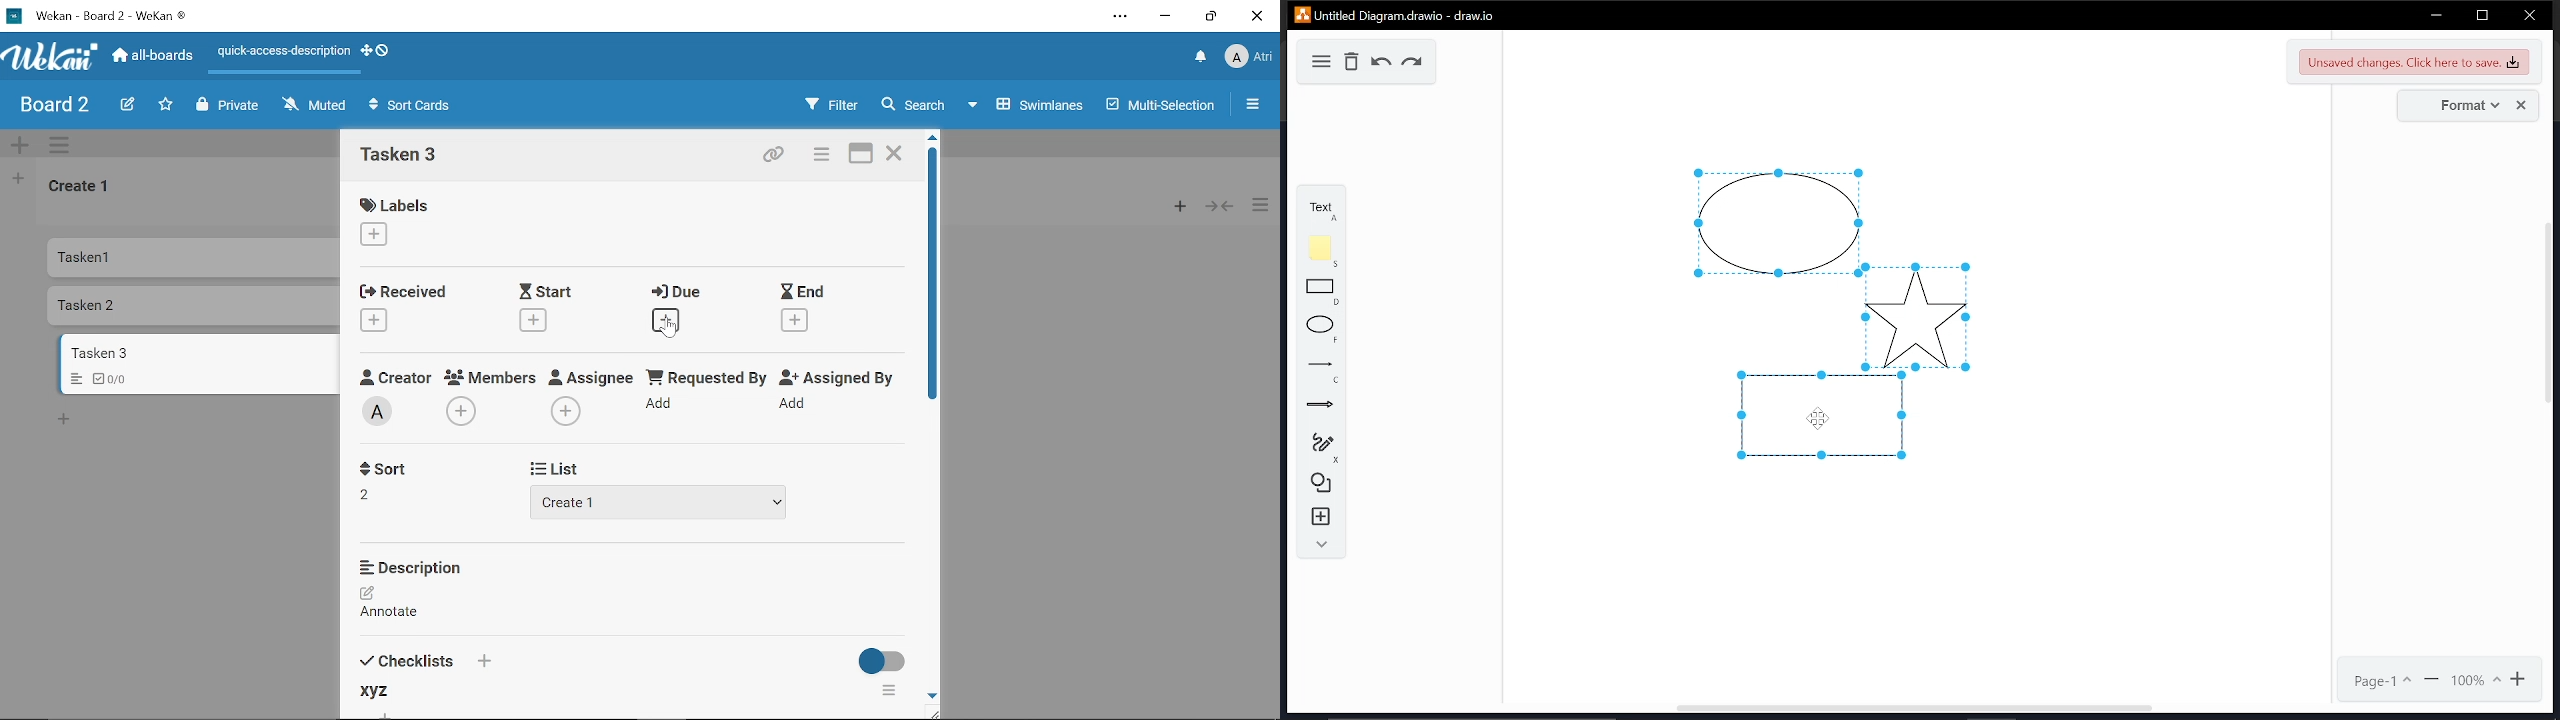  Describe the element at coordinates (896, 155) in the screenshot. I see `Close ` at that location.